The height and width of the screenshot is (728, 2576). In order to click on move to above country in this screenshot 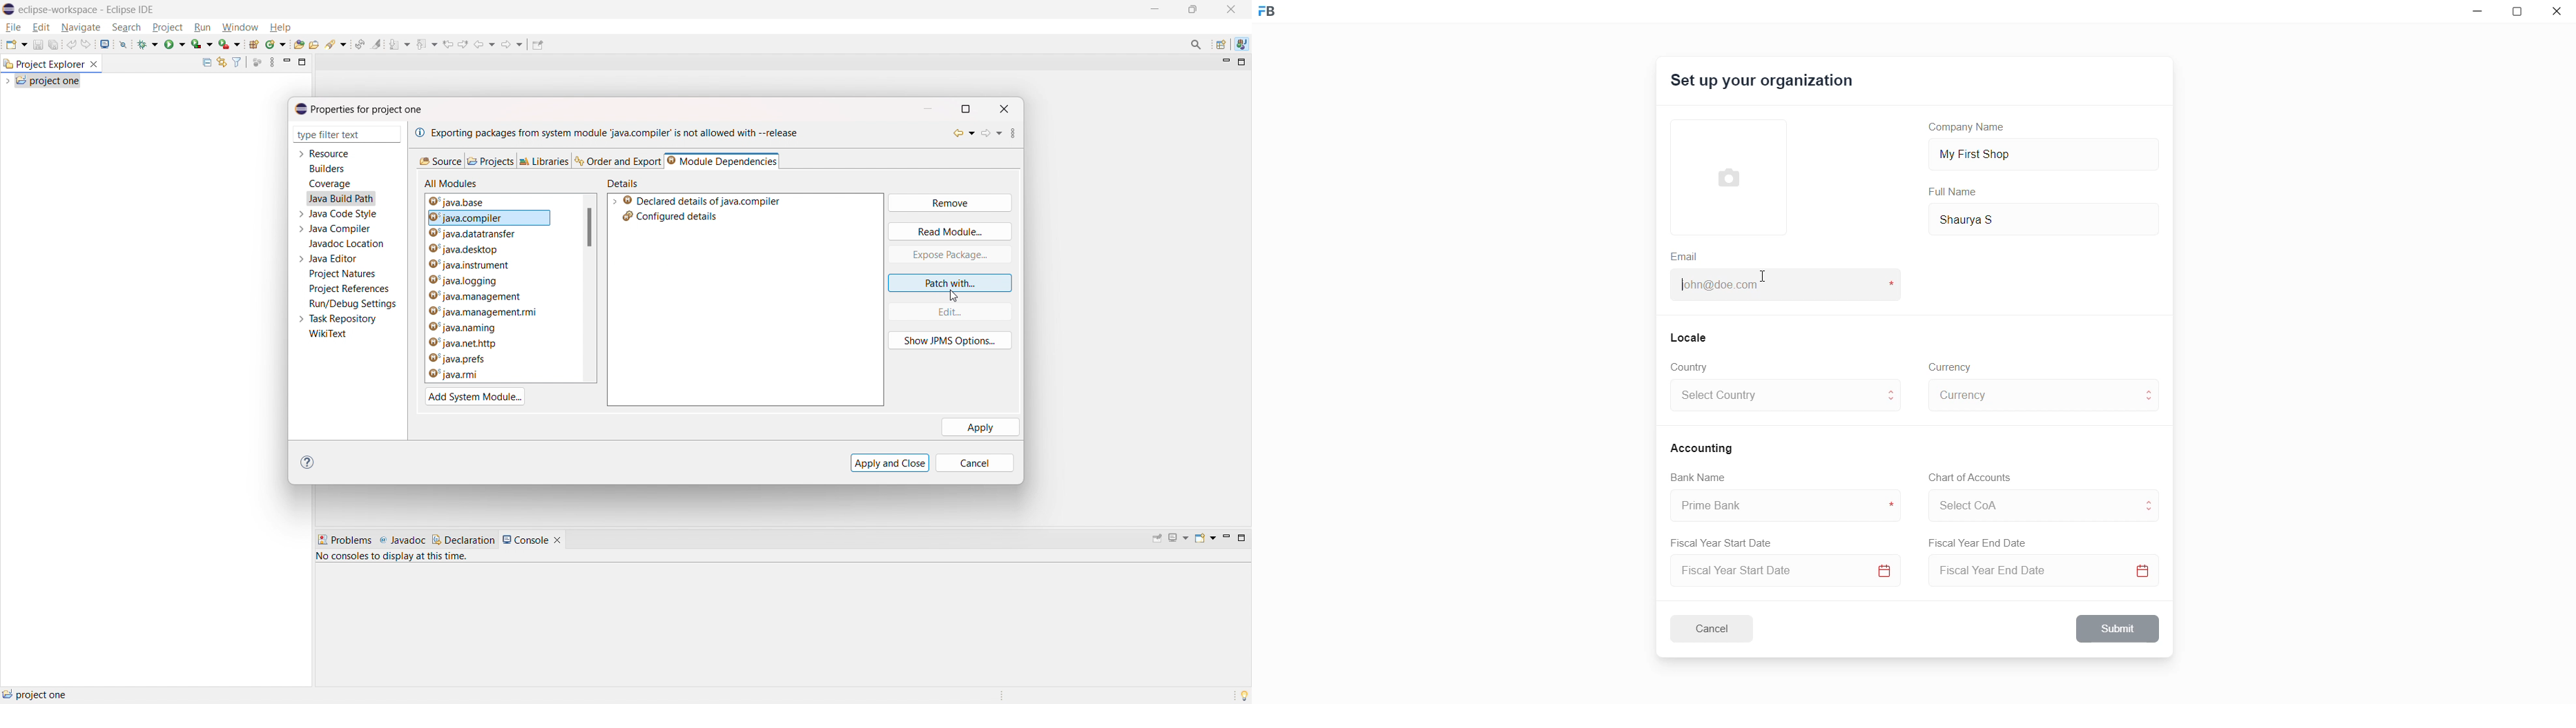, I will do `click(1894, 390)`.